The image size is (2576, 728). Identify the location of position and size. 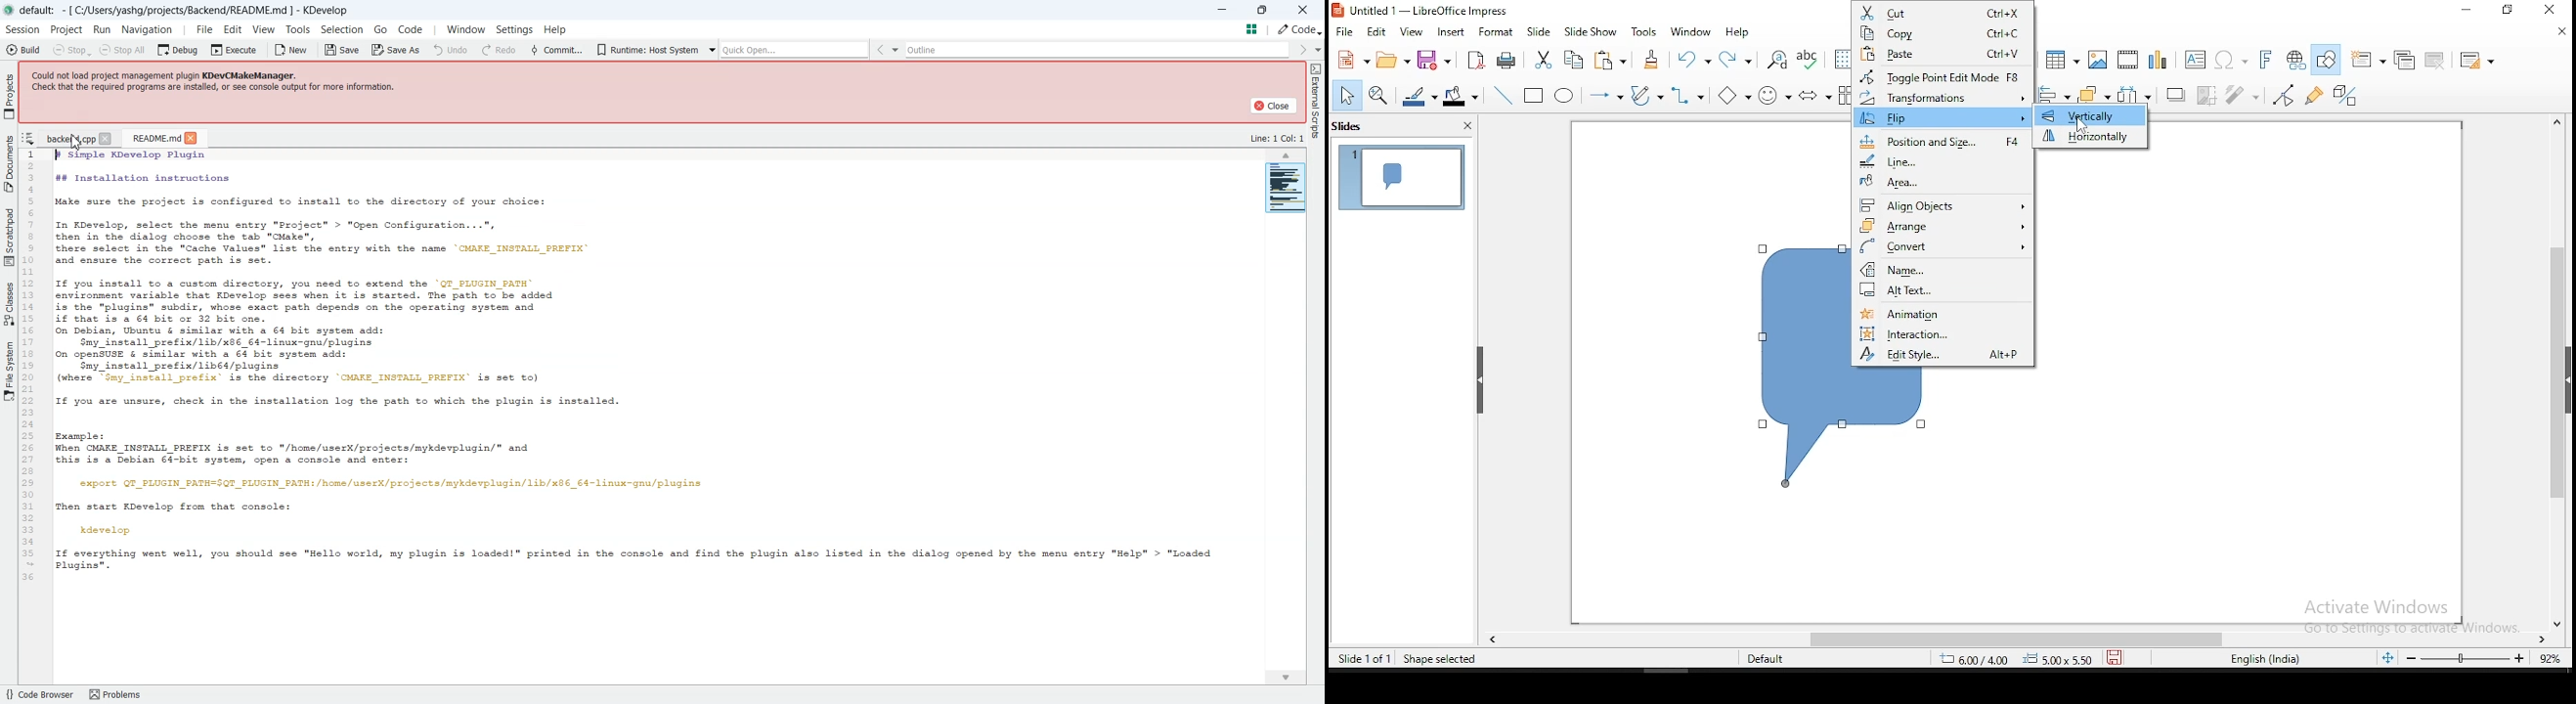
(1945, 140).